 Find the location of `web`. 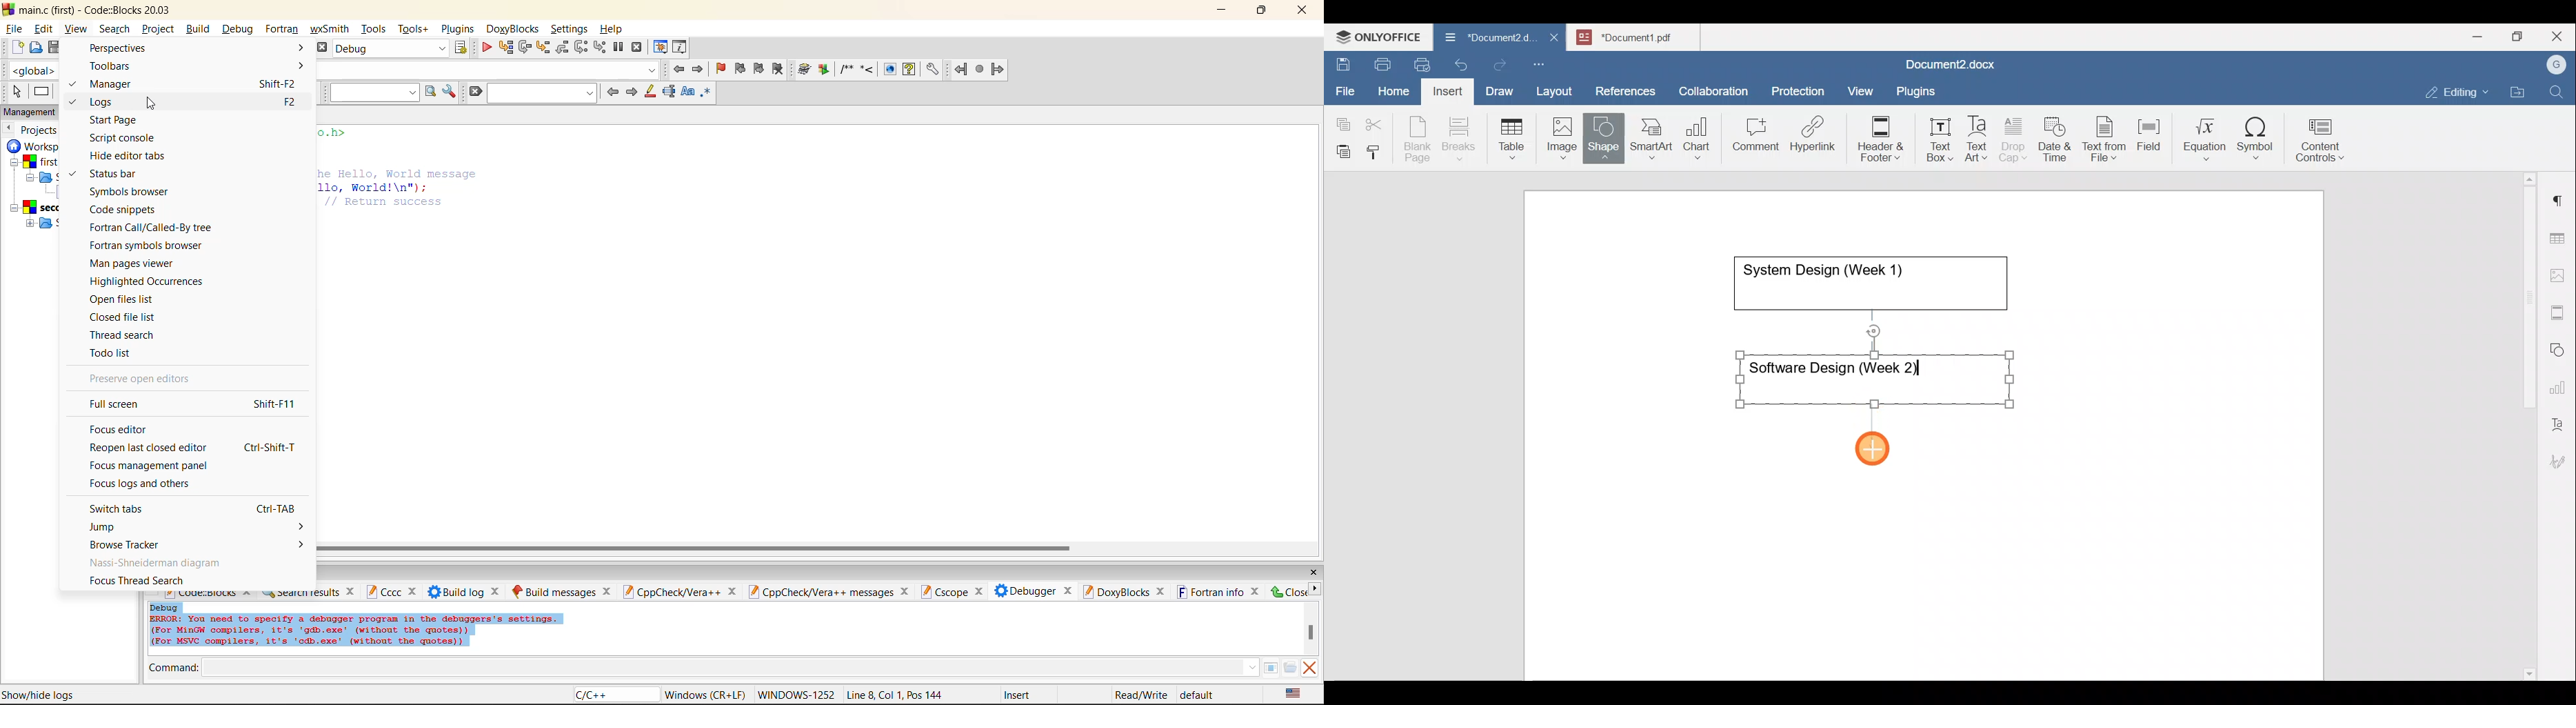

web is located at coordinates (888, 70).